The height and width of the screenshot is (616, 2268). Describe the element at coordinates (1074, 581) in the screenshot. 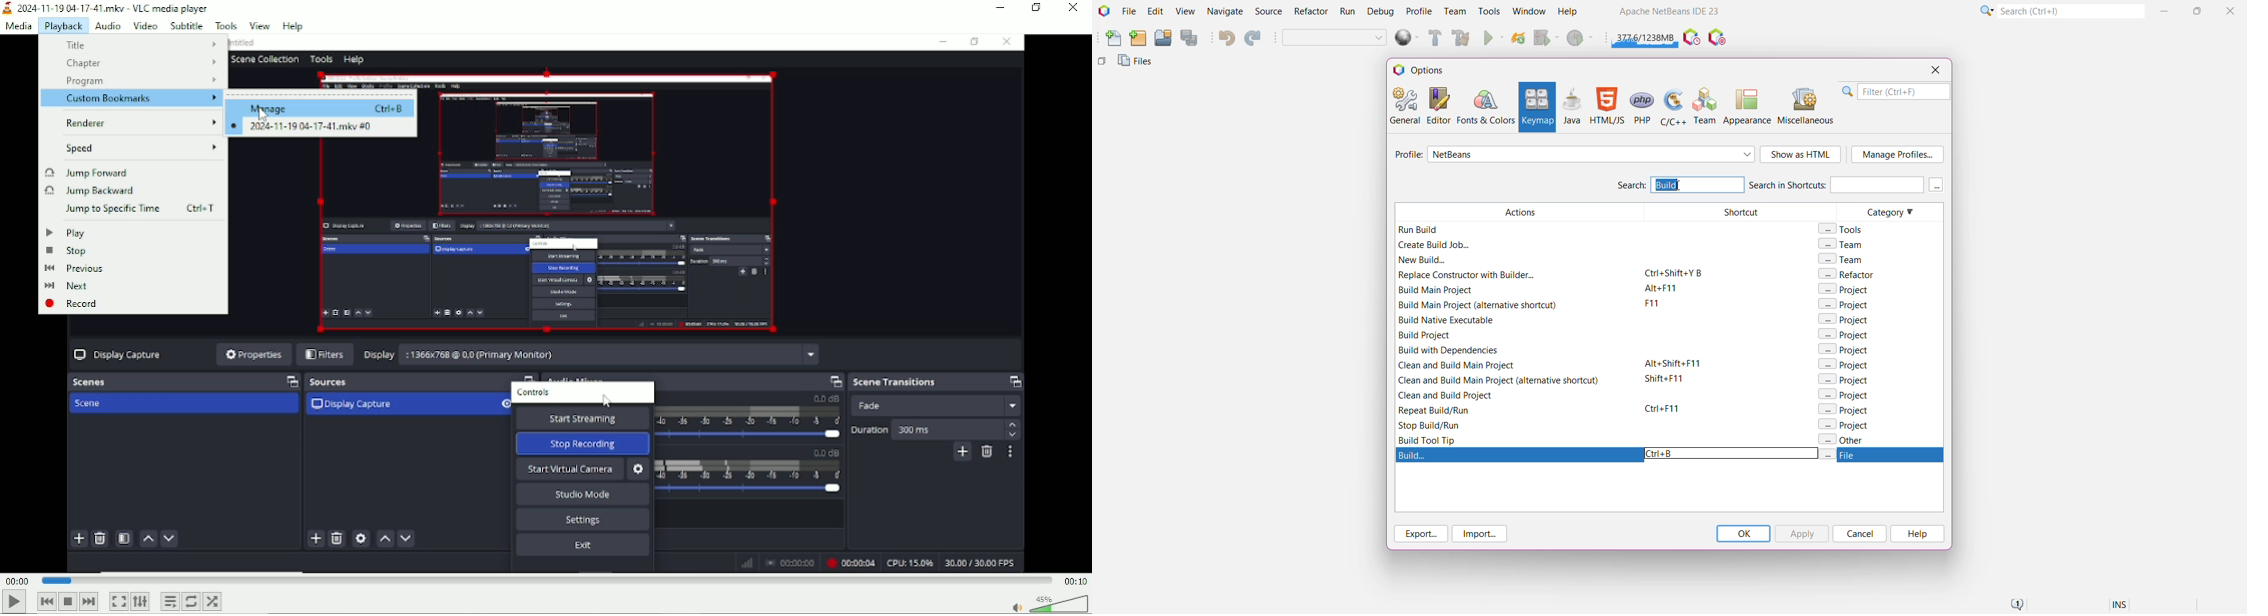

I see `00:10` at that location.